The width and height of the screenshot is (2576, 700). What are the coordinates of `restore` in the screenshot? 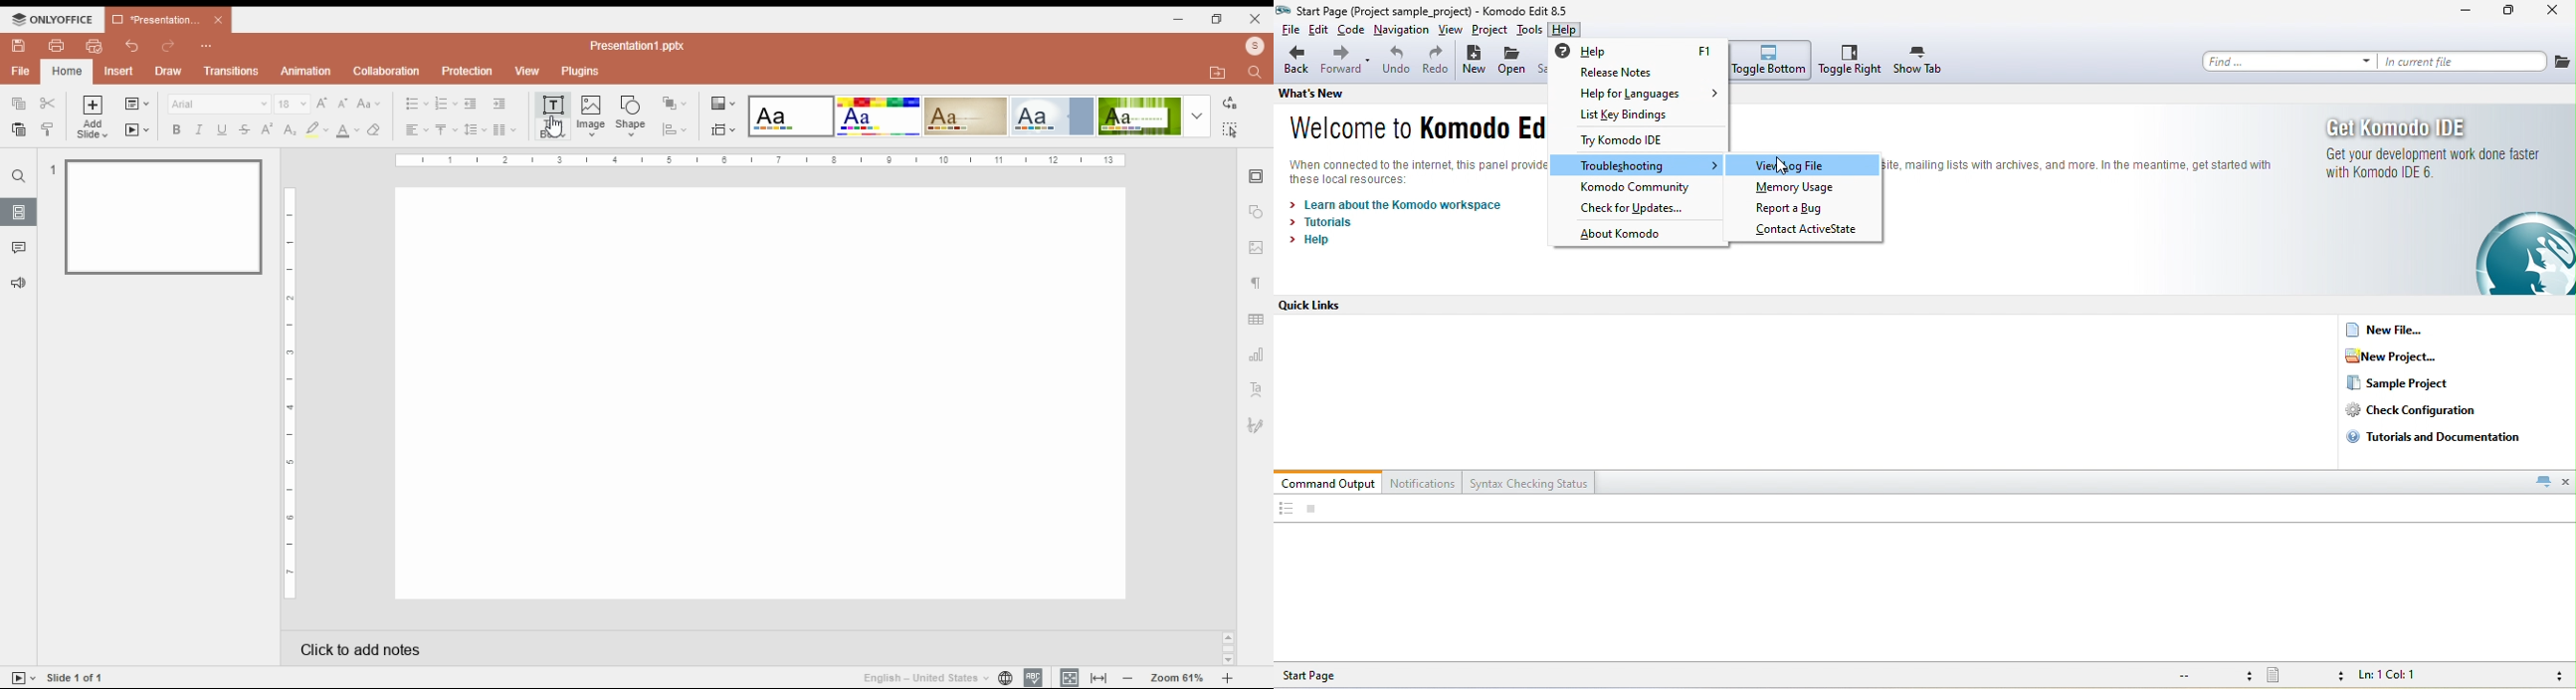 It's located at (1218, 20).